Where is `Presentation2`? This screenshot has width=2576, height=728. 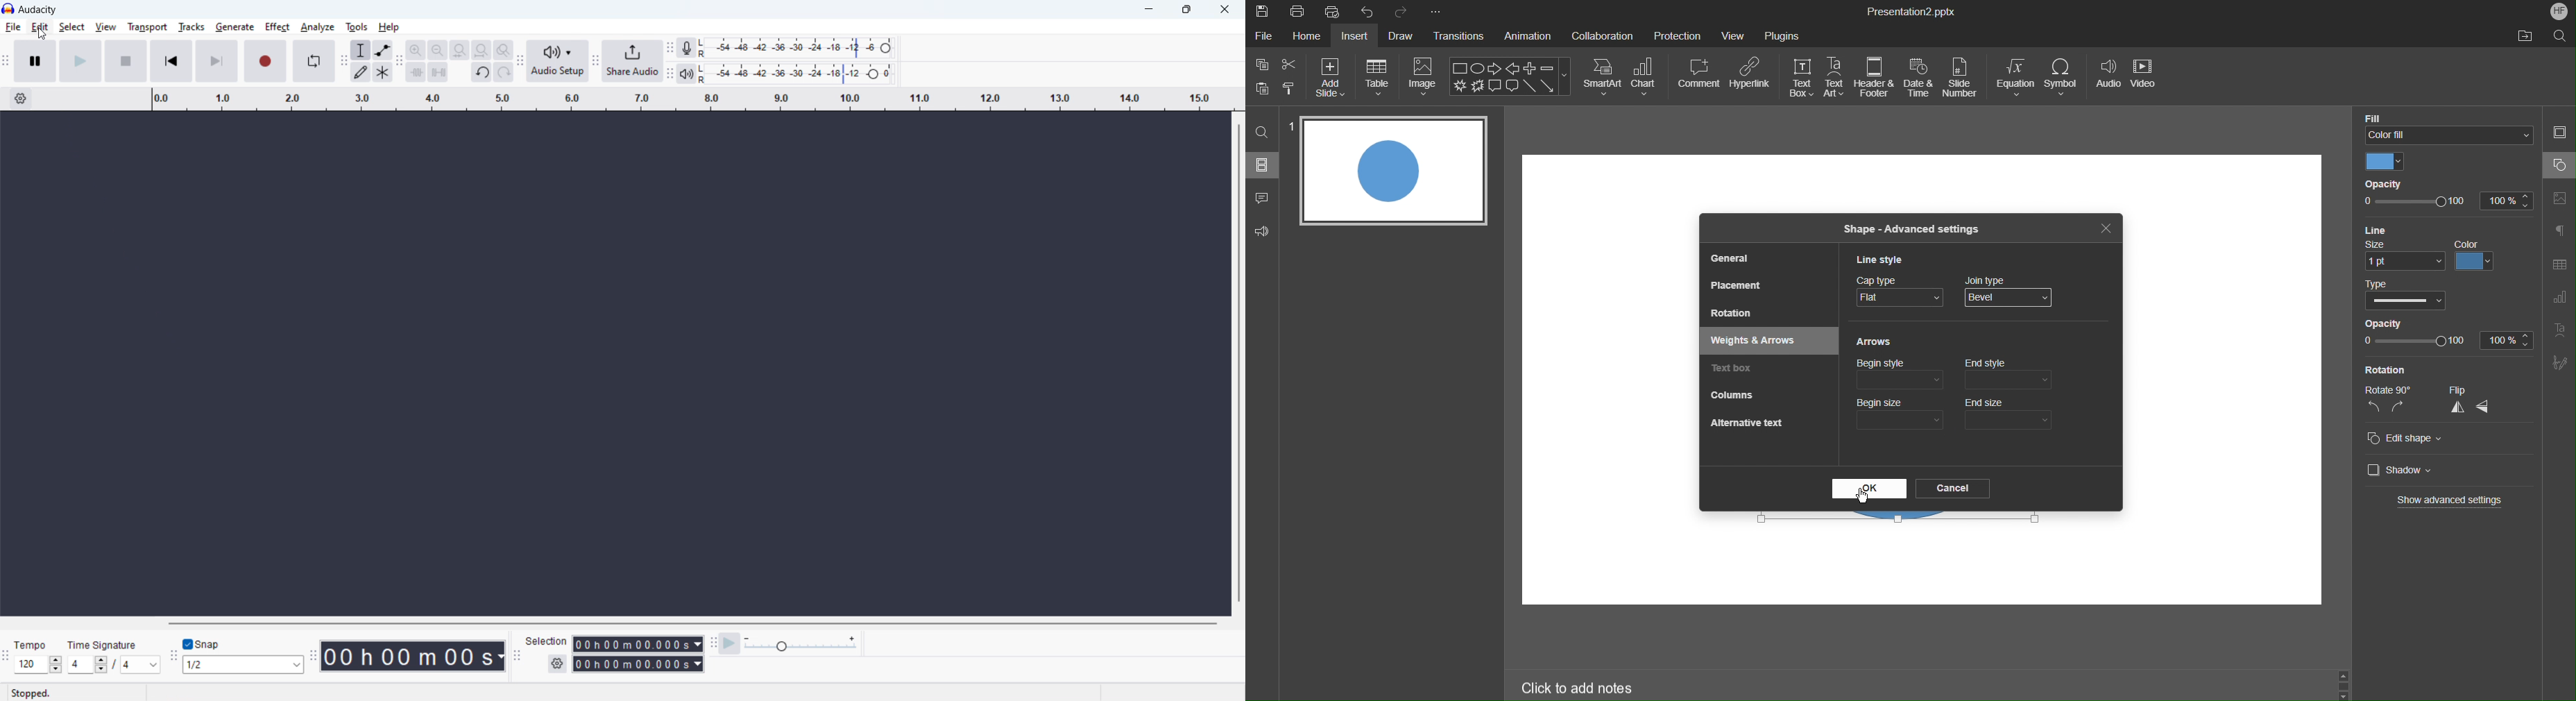 Presentation2 is located at coordinates (1910, 13).